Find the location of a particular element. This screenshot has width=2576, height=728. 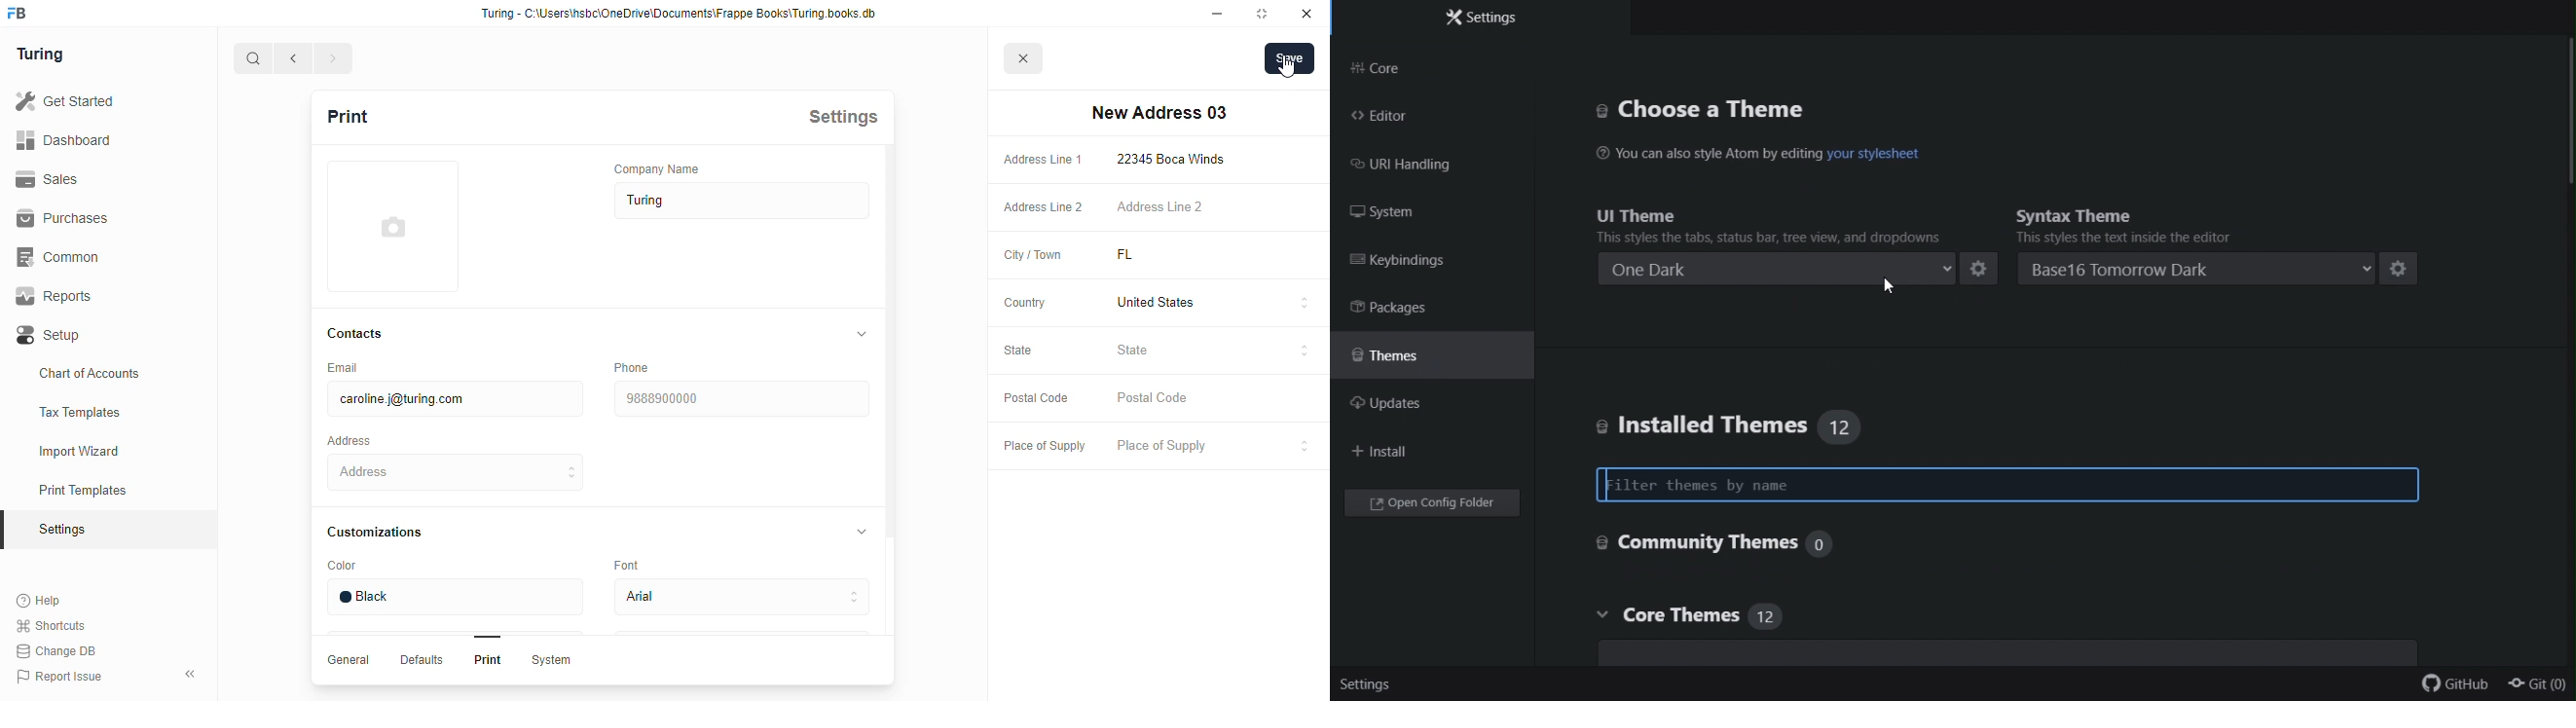

toggle maximize is located at coordinates (1261, 13).